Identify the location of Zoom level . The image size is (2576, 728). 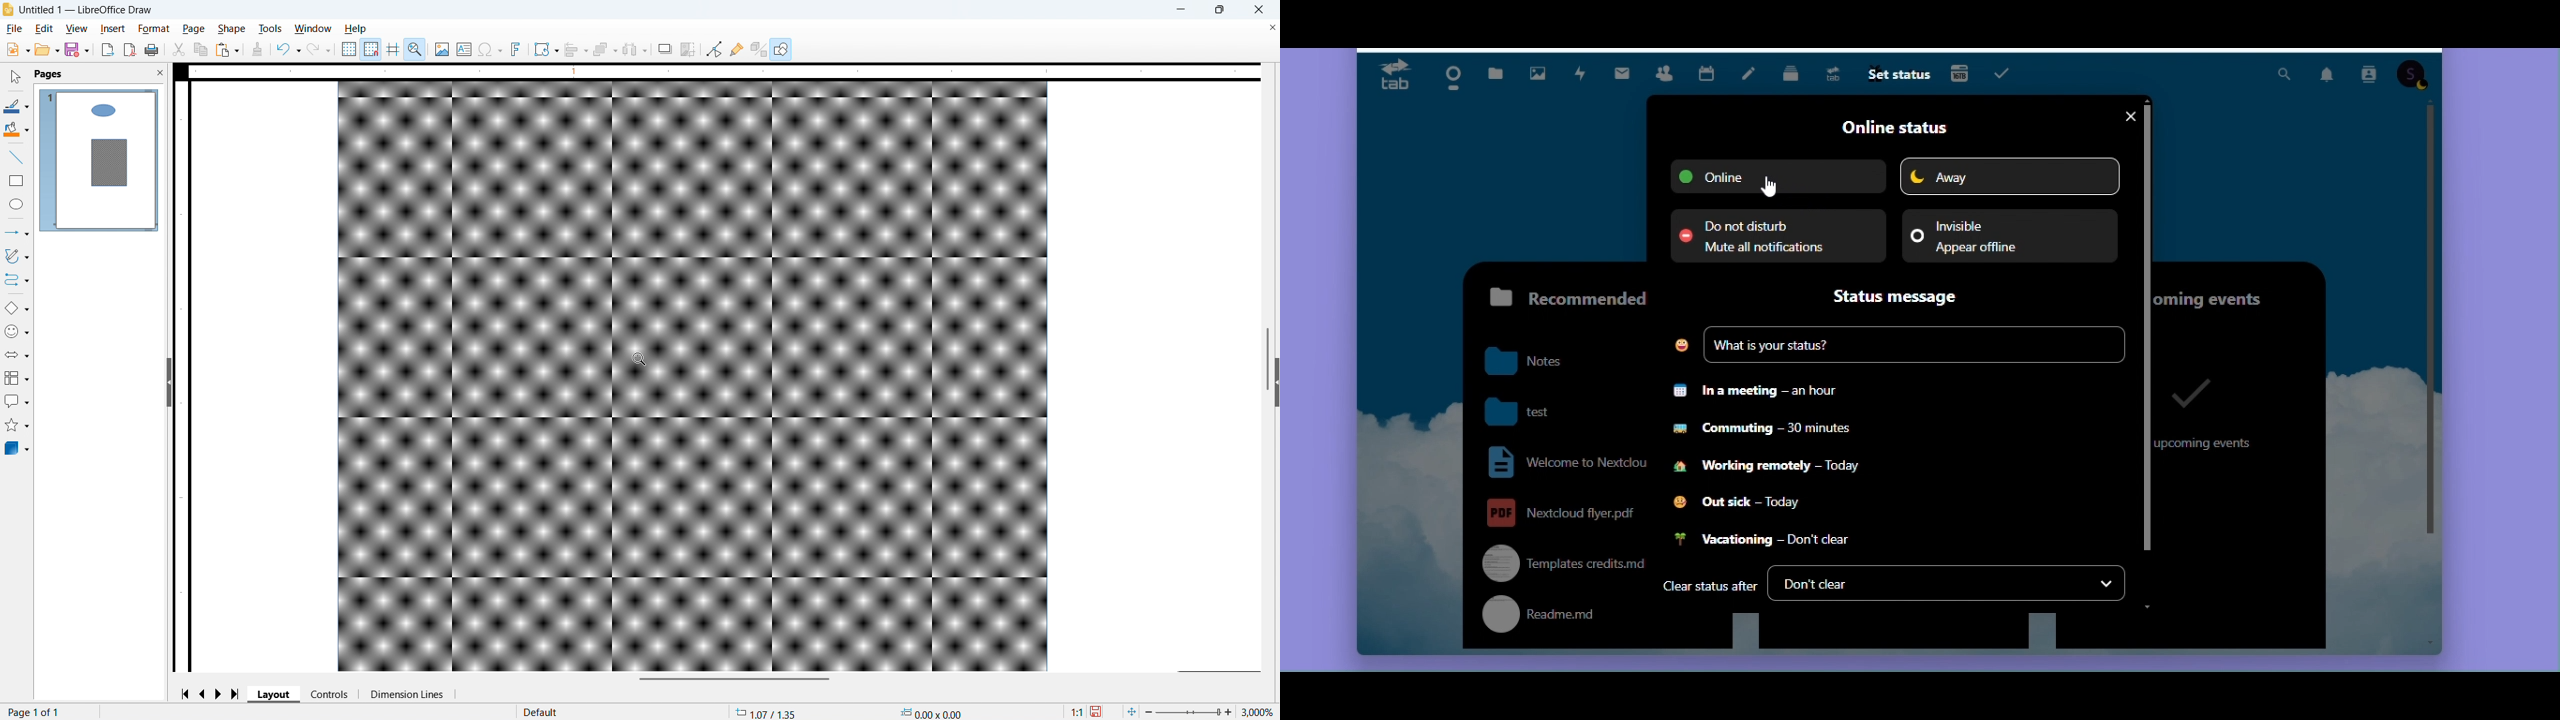
(1260, 711).